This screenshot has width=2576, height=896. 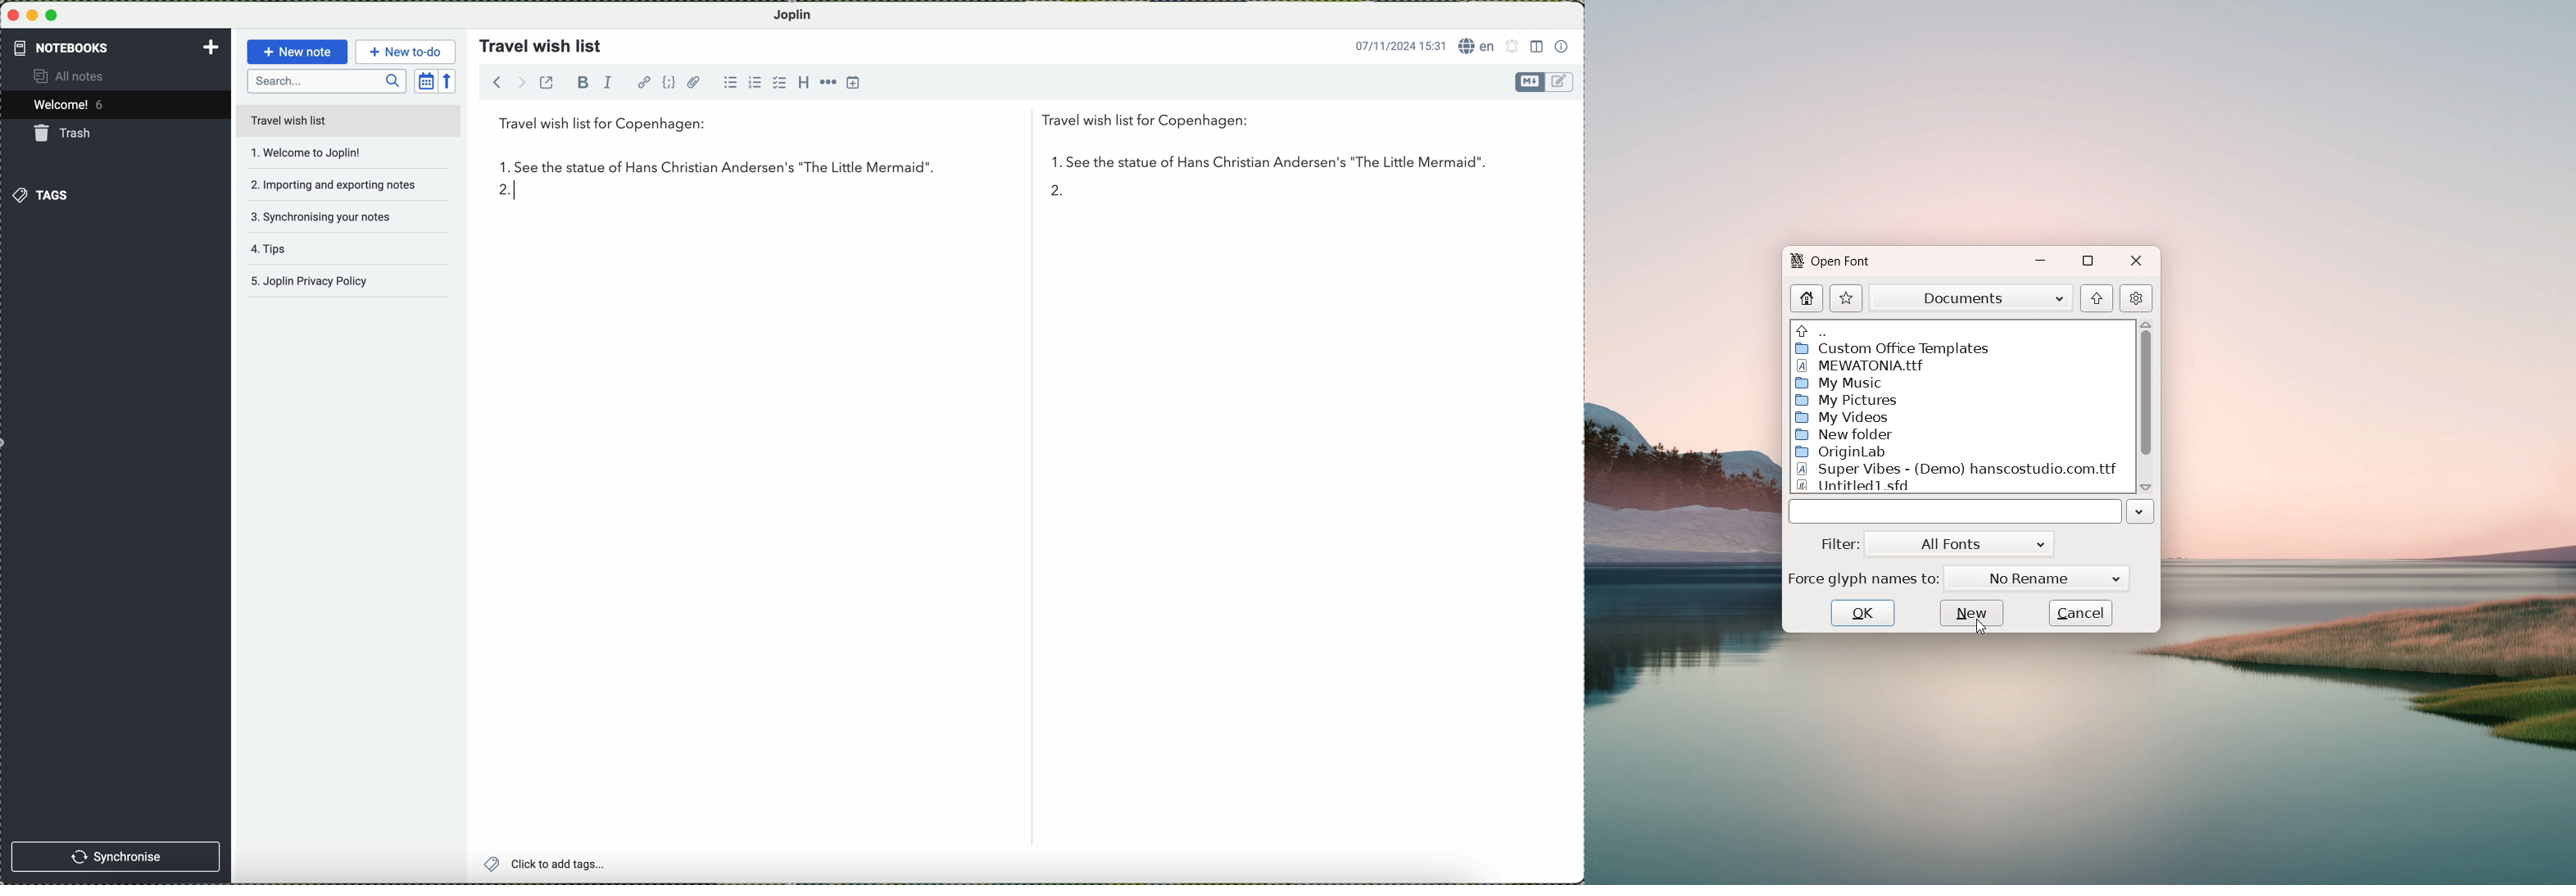 I want to click on toggle editor layout, so click(x=1536, y=47).